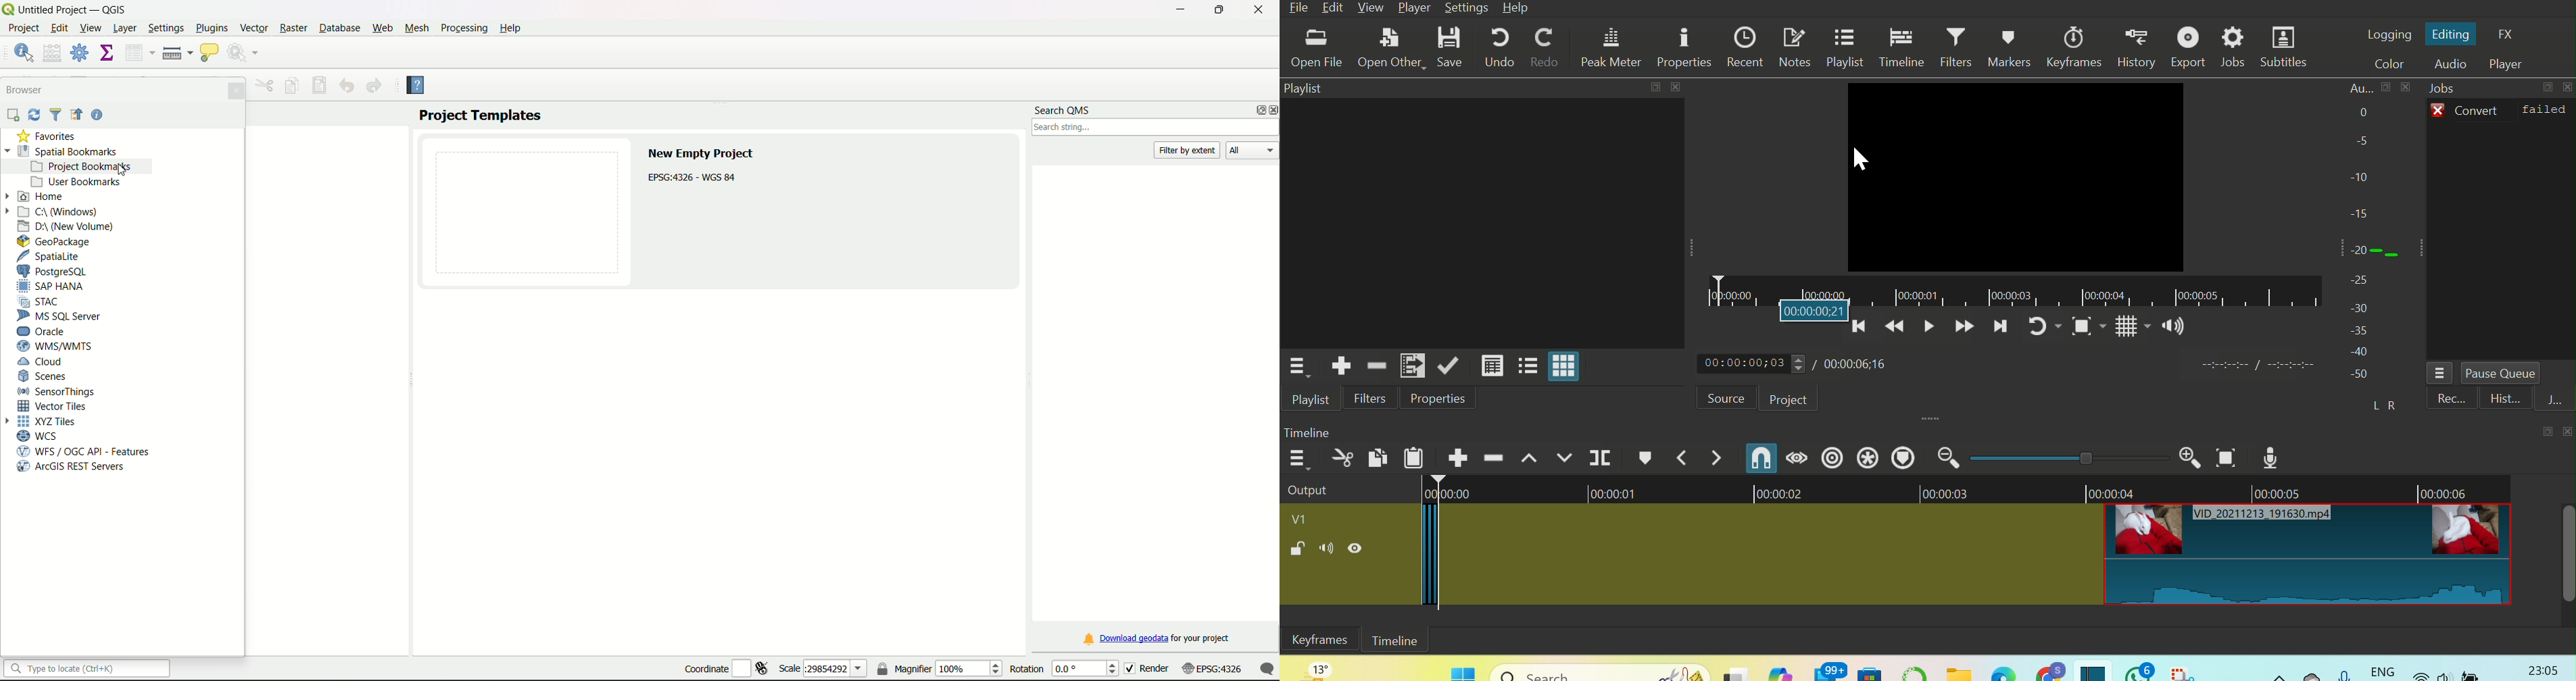 The height and width of the screenshot is (700, 2576). What do you see at coordinates (1861, 334) in the screenshot?
I see `Previous` at bounding box center [1861, 334].